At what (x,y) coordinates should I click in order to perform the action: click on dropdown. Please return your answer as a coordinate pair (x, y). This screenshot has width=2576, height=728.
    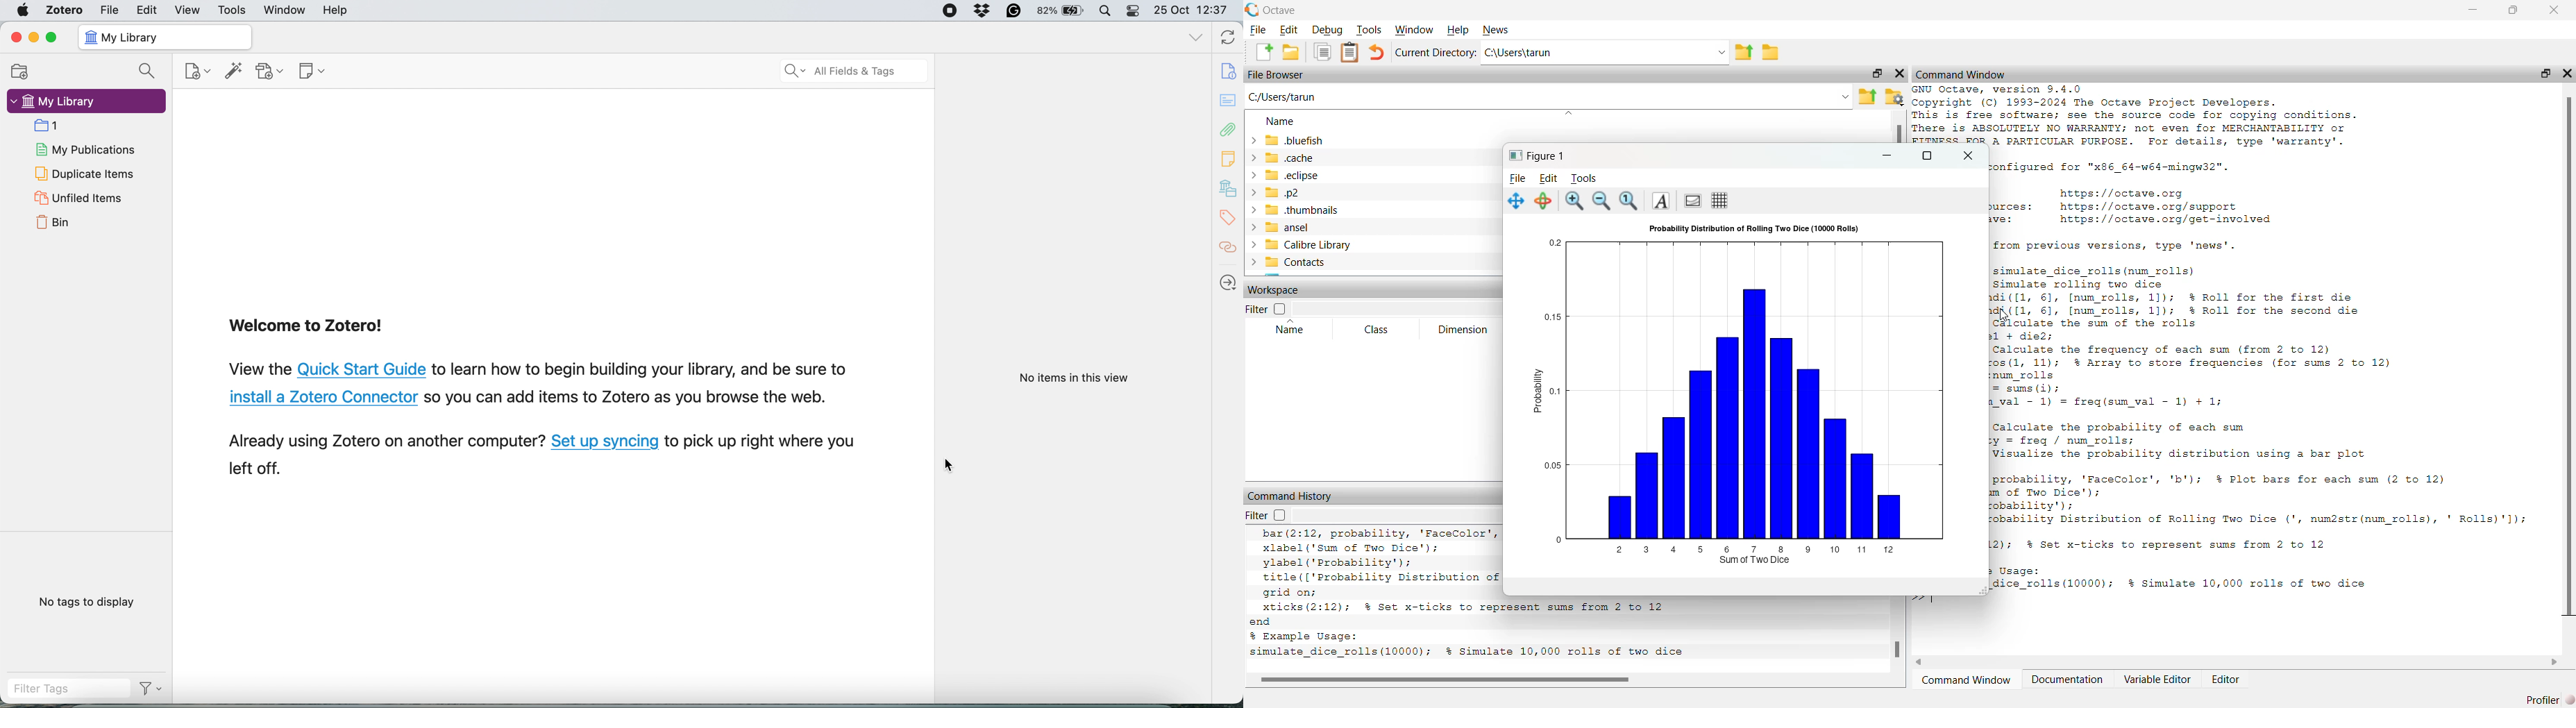
    Looking at the image, I should click on (1719, 52).